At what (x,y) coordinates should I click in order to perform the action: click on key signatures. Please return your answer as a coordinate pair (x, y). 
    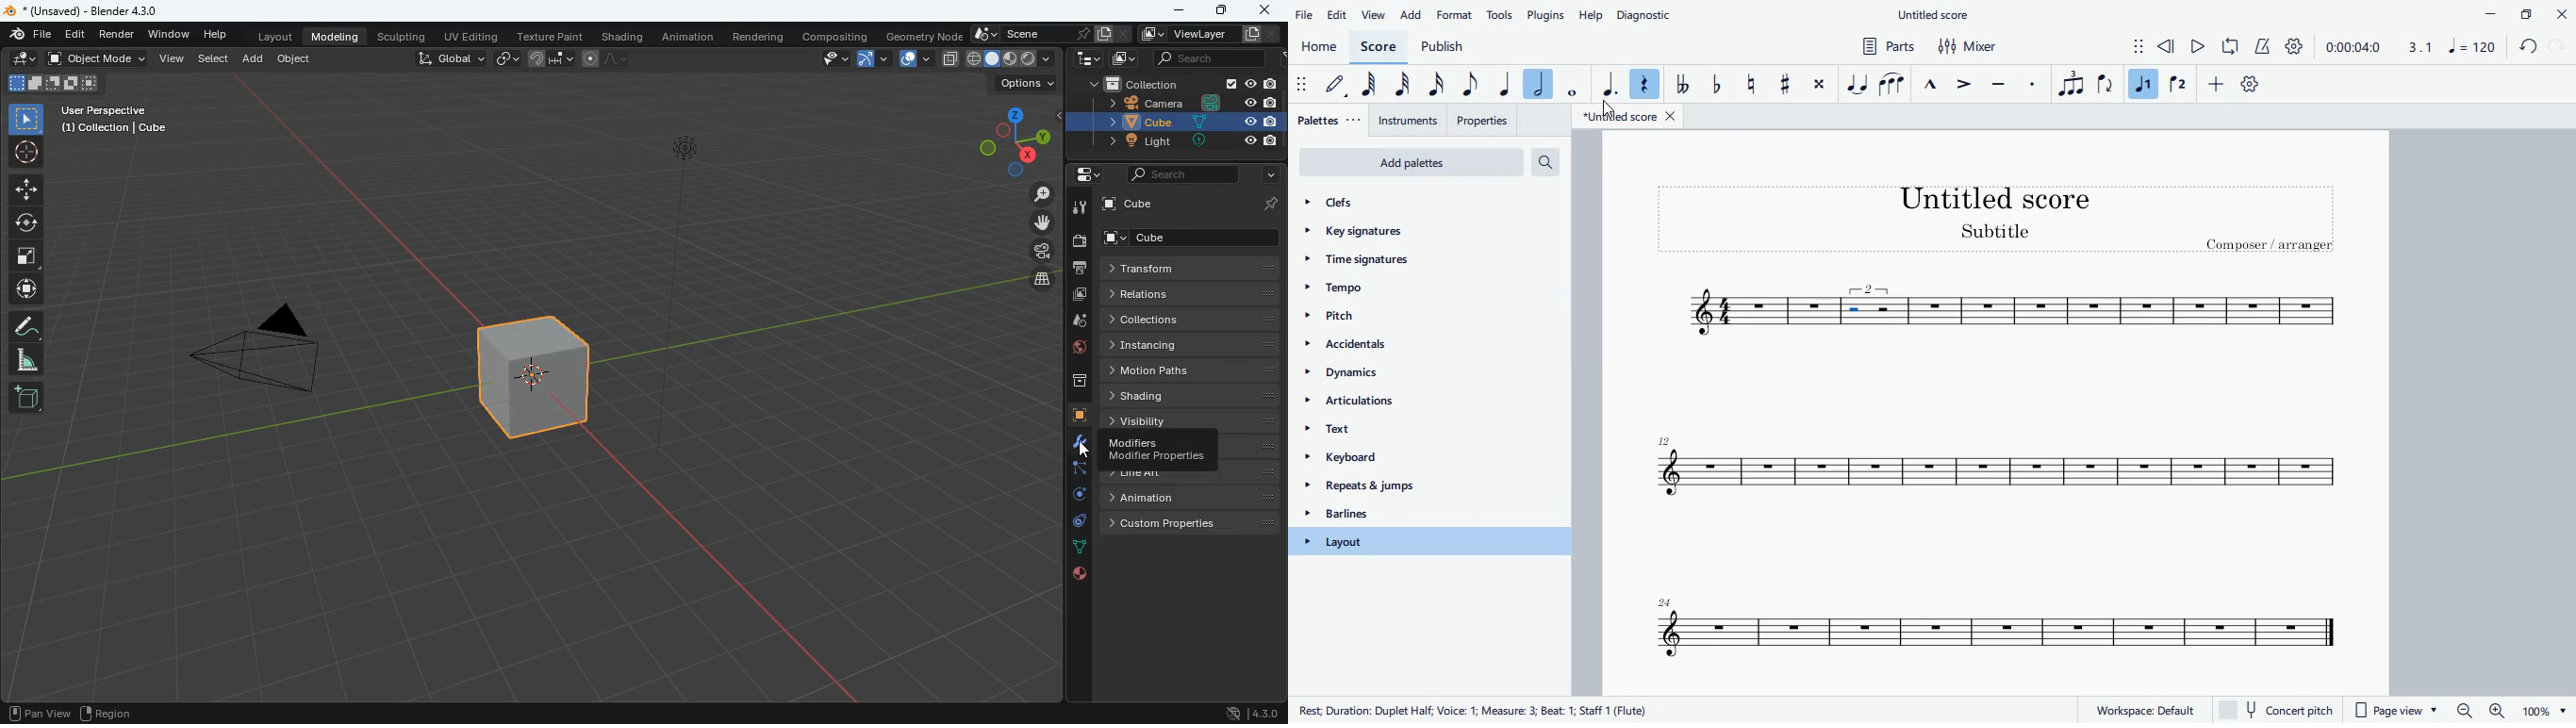
    Looking at the image, I should click on (1397, 236).